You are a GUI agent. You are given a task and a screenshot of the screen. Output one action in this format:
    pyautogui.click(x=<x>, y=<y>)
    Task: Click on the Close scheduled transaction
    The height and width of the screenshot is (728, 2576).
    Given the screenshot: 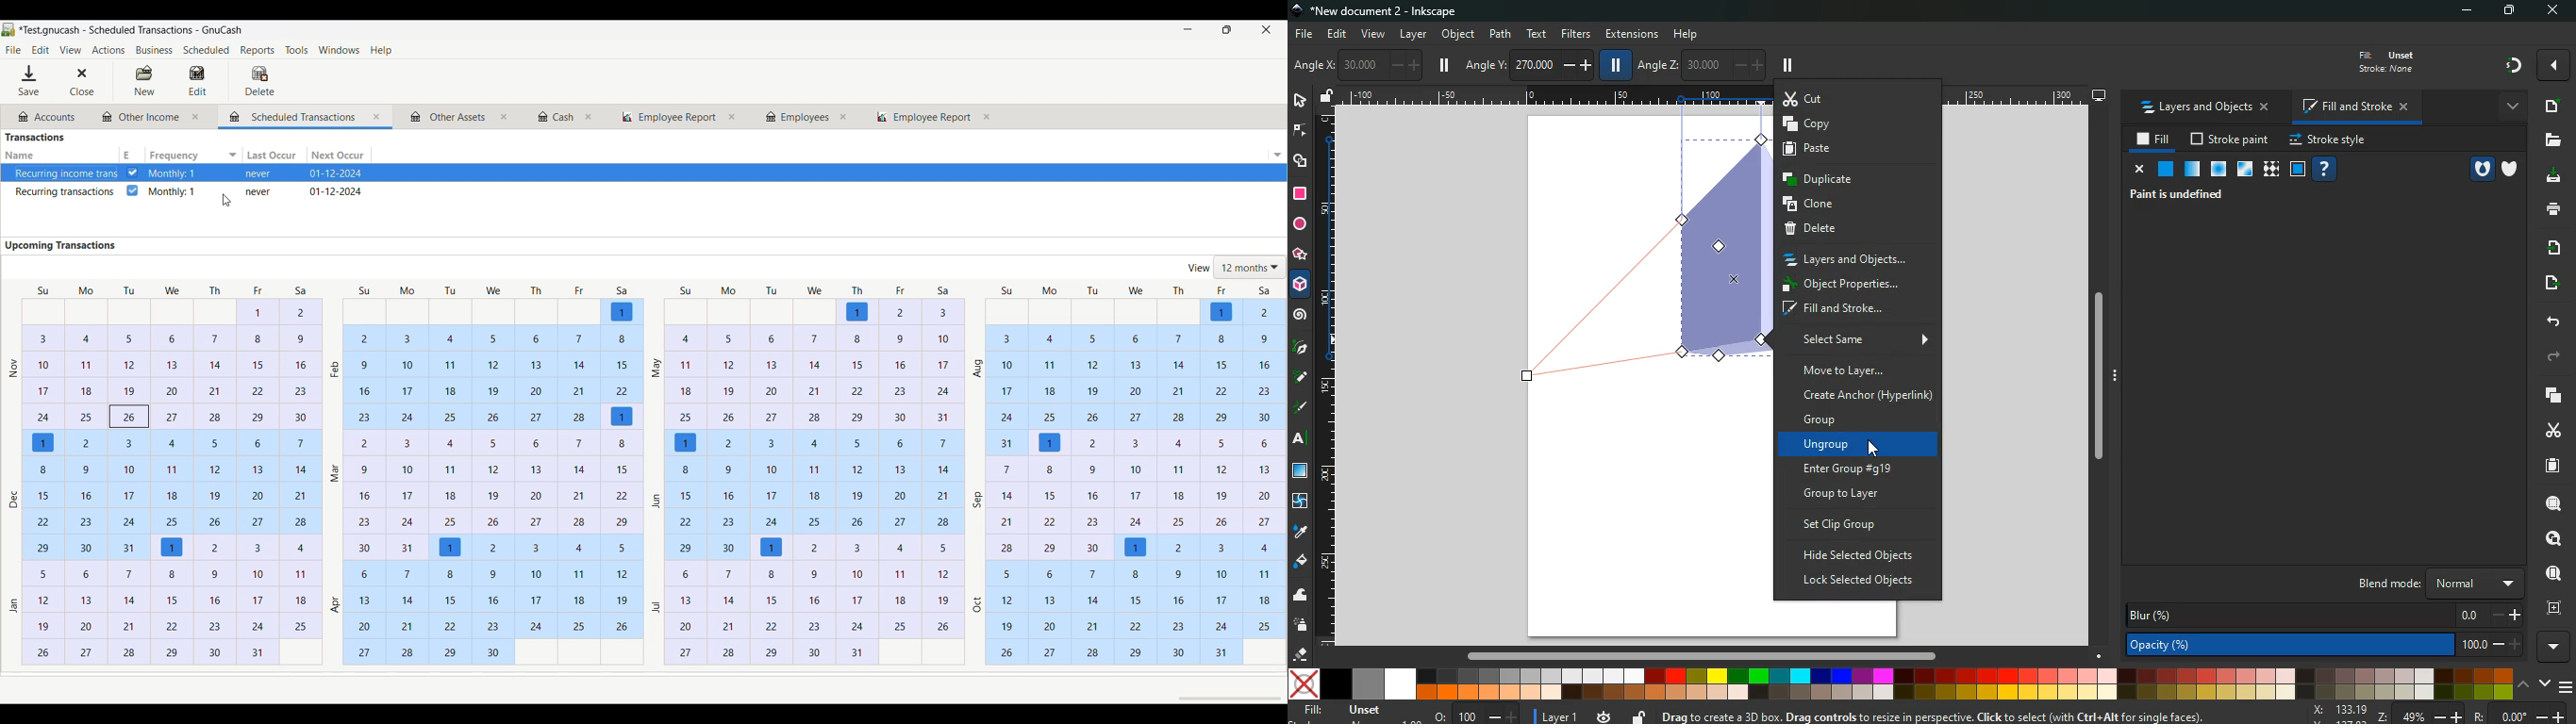 What is the action you would take?
    pyautogui.click(x=378, y=117)
    